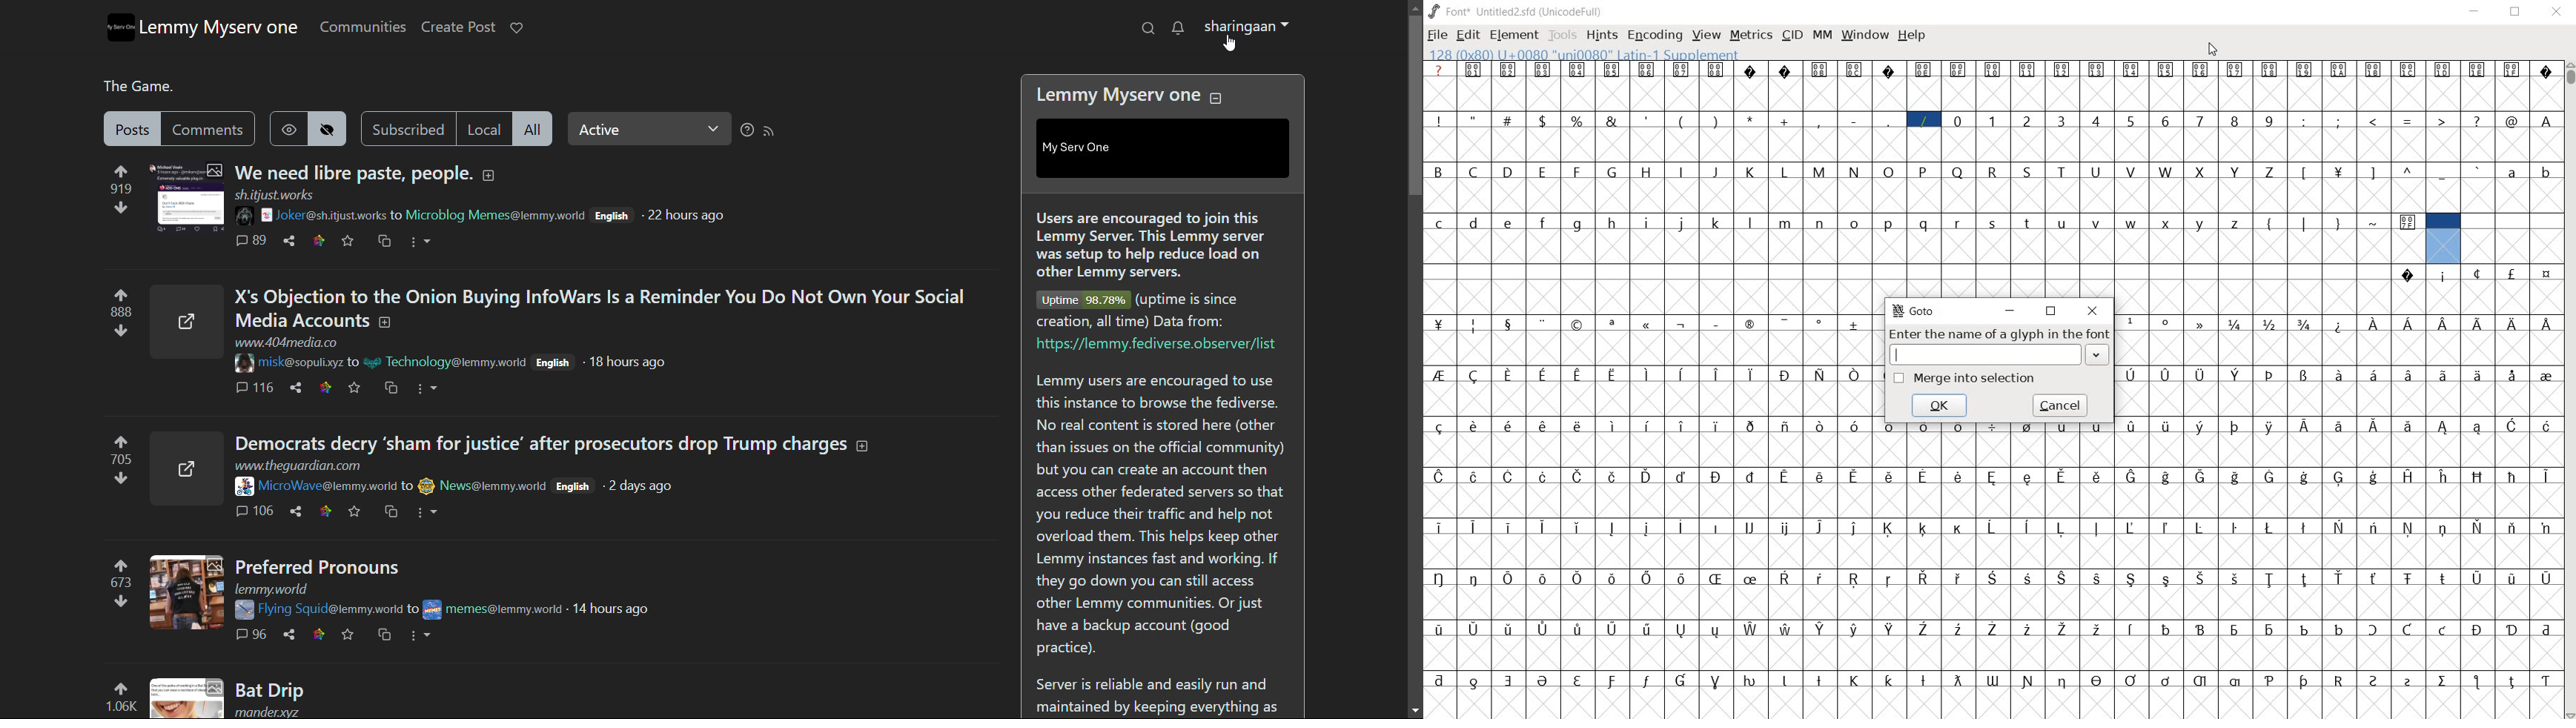 The height and width of the screenshot is (728, 2576). Describe the element at coordinates (1579, 323) in the screenshot. I see `Symbol` at that location.